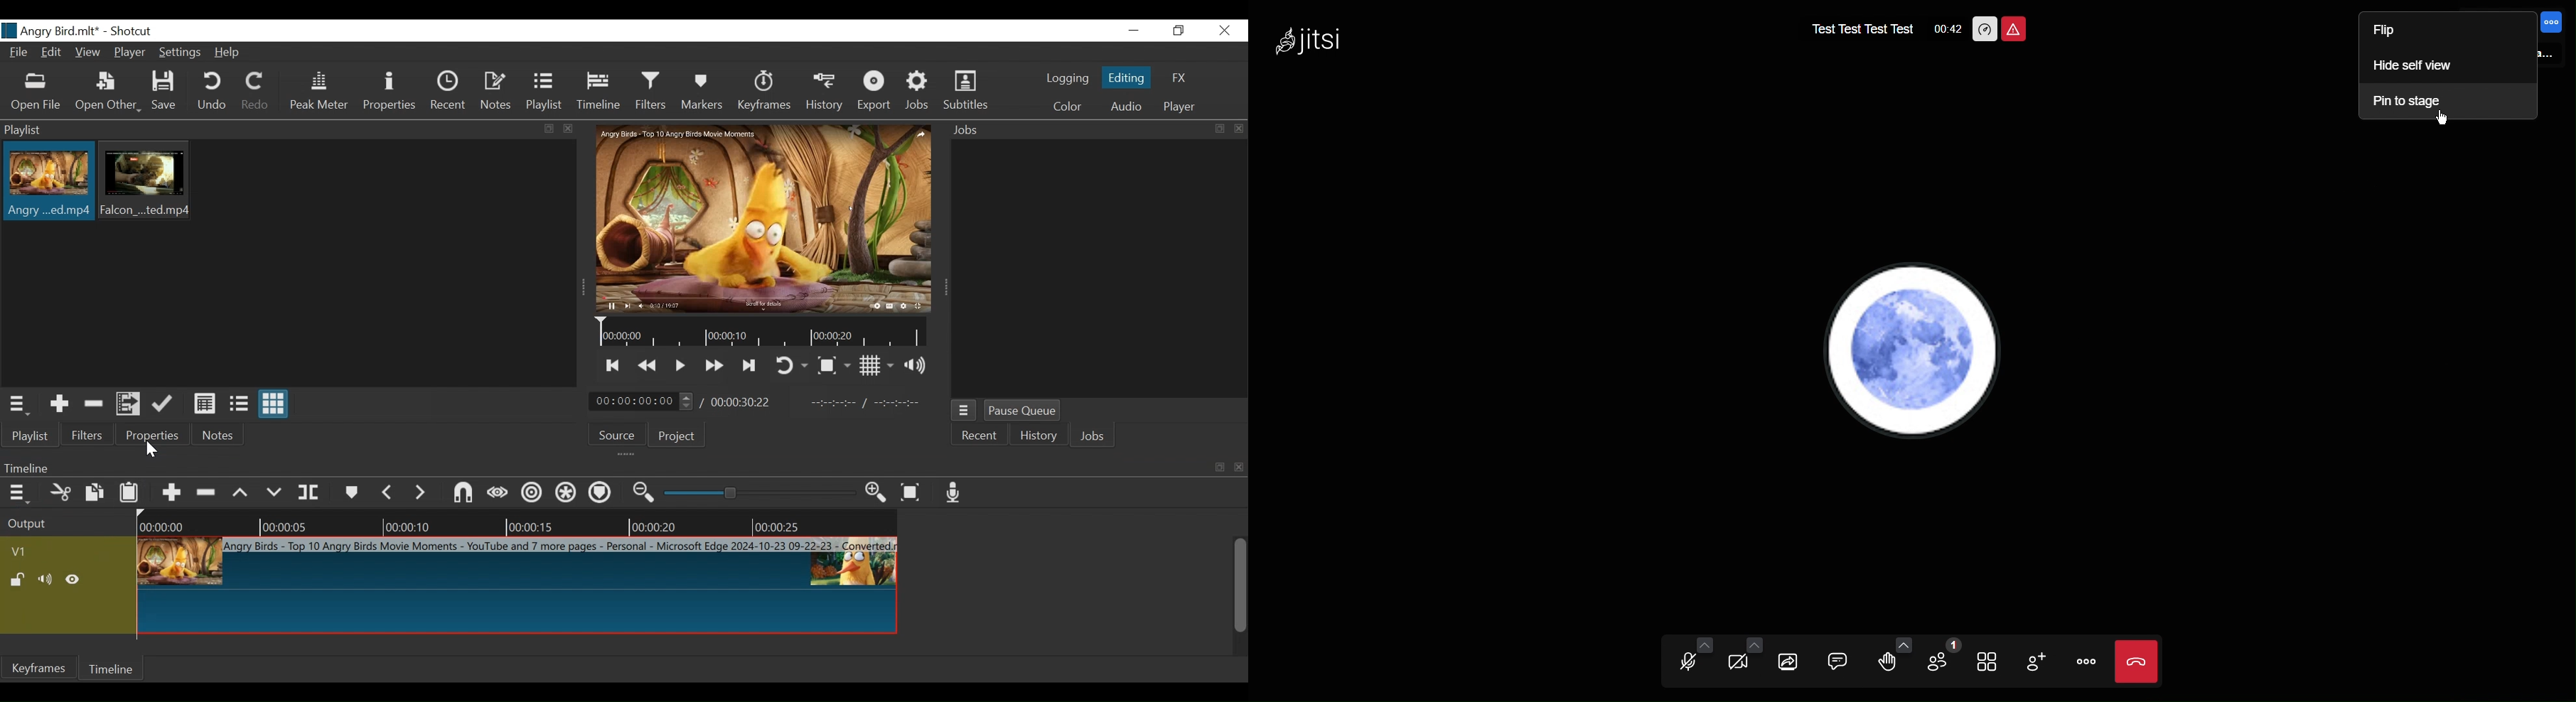 This screenshot has width=2576, height=728. Describe the element at coordinates (130, 52) in the screenshot. I see `Player` at that location.